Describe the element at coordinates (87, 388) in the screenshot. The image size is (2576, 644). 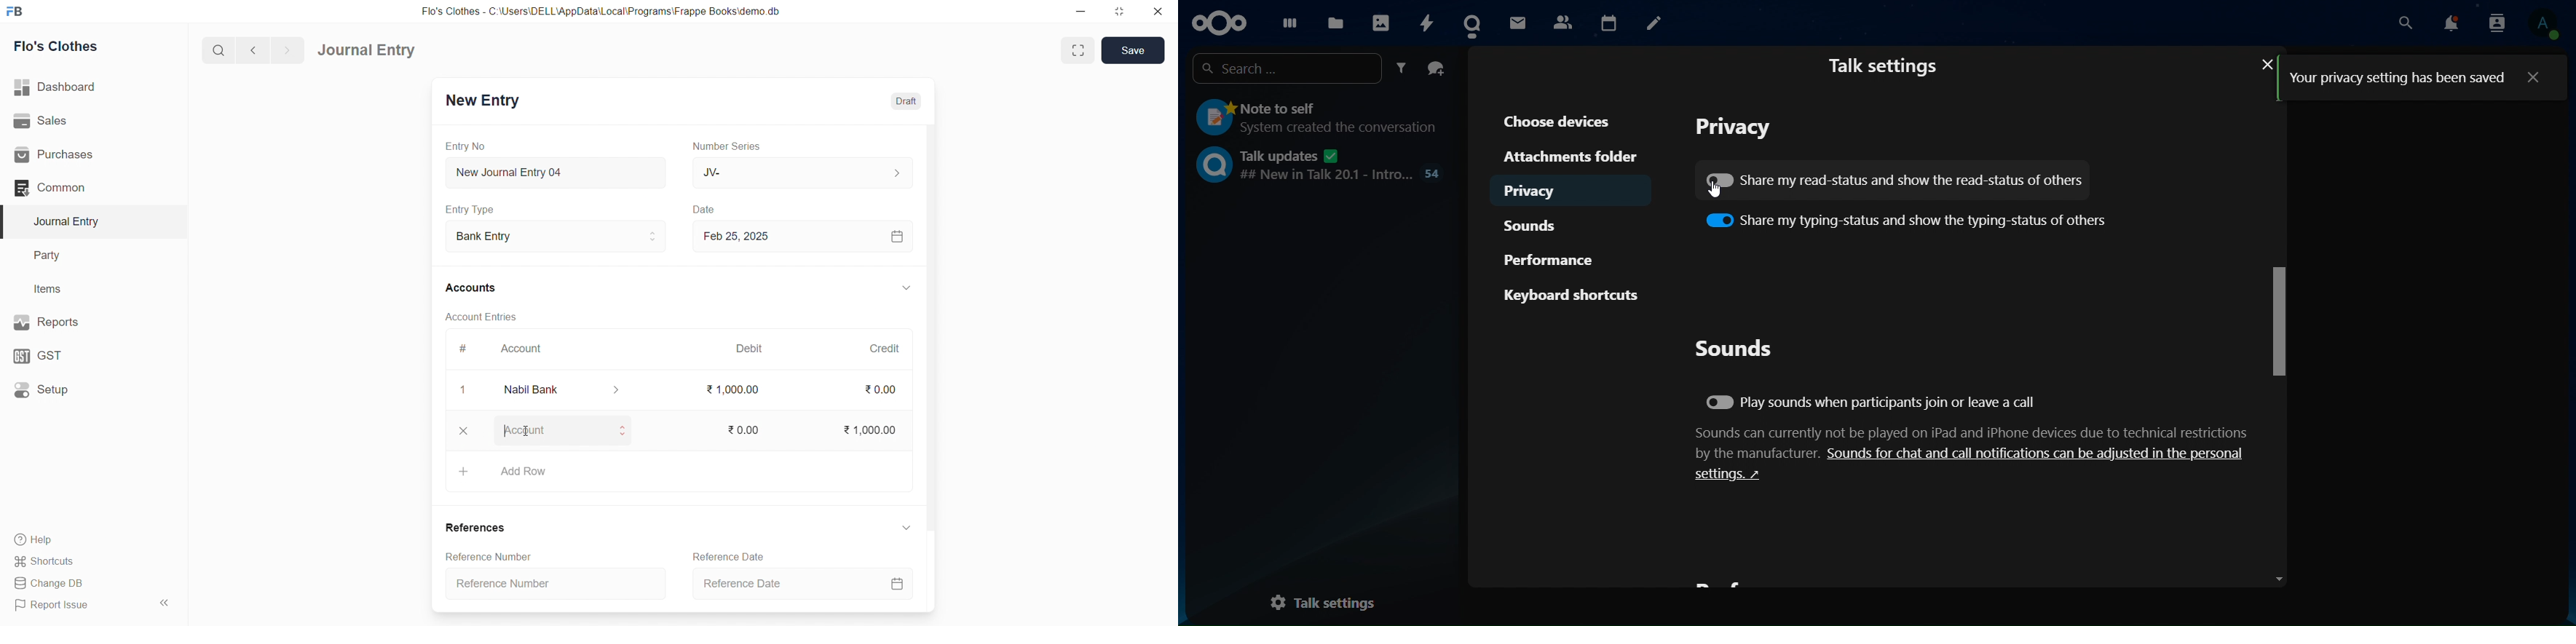
I see `Setup` at that location.